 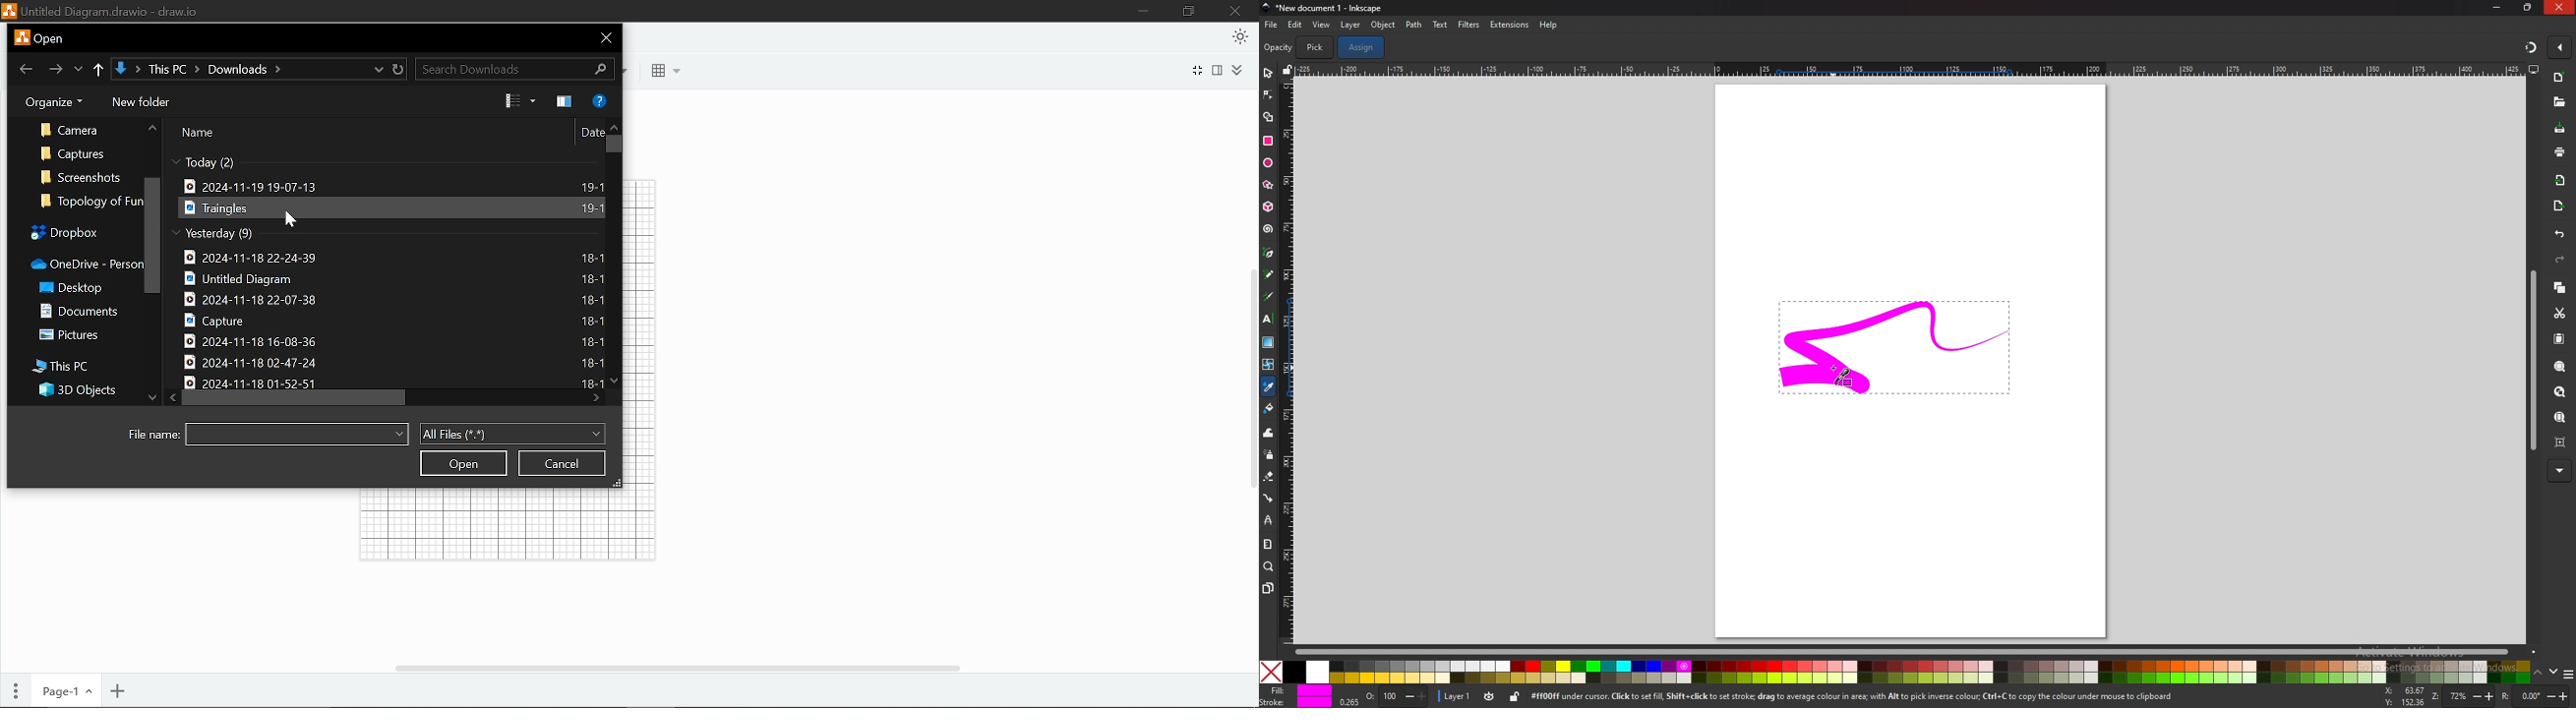 What do you see at coordinates (1269, 228) in the screenshot?
I see `spiral` at bounding box center [1269, 228].